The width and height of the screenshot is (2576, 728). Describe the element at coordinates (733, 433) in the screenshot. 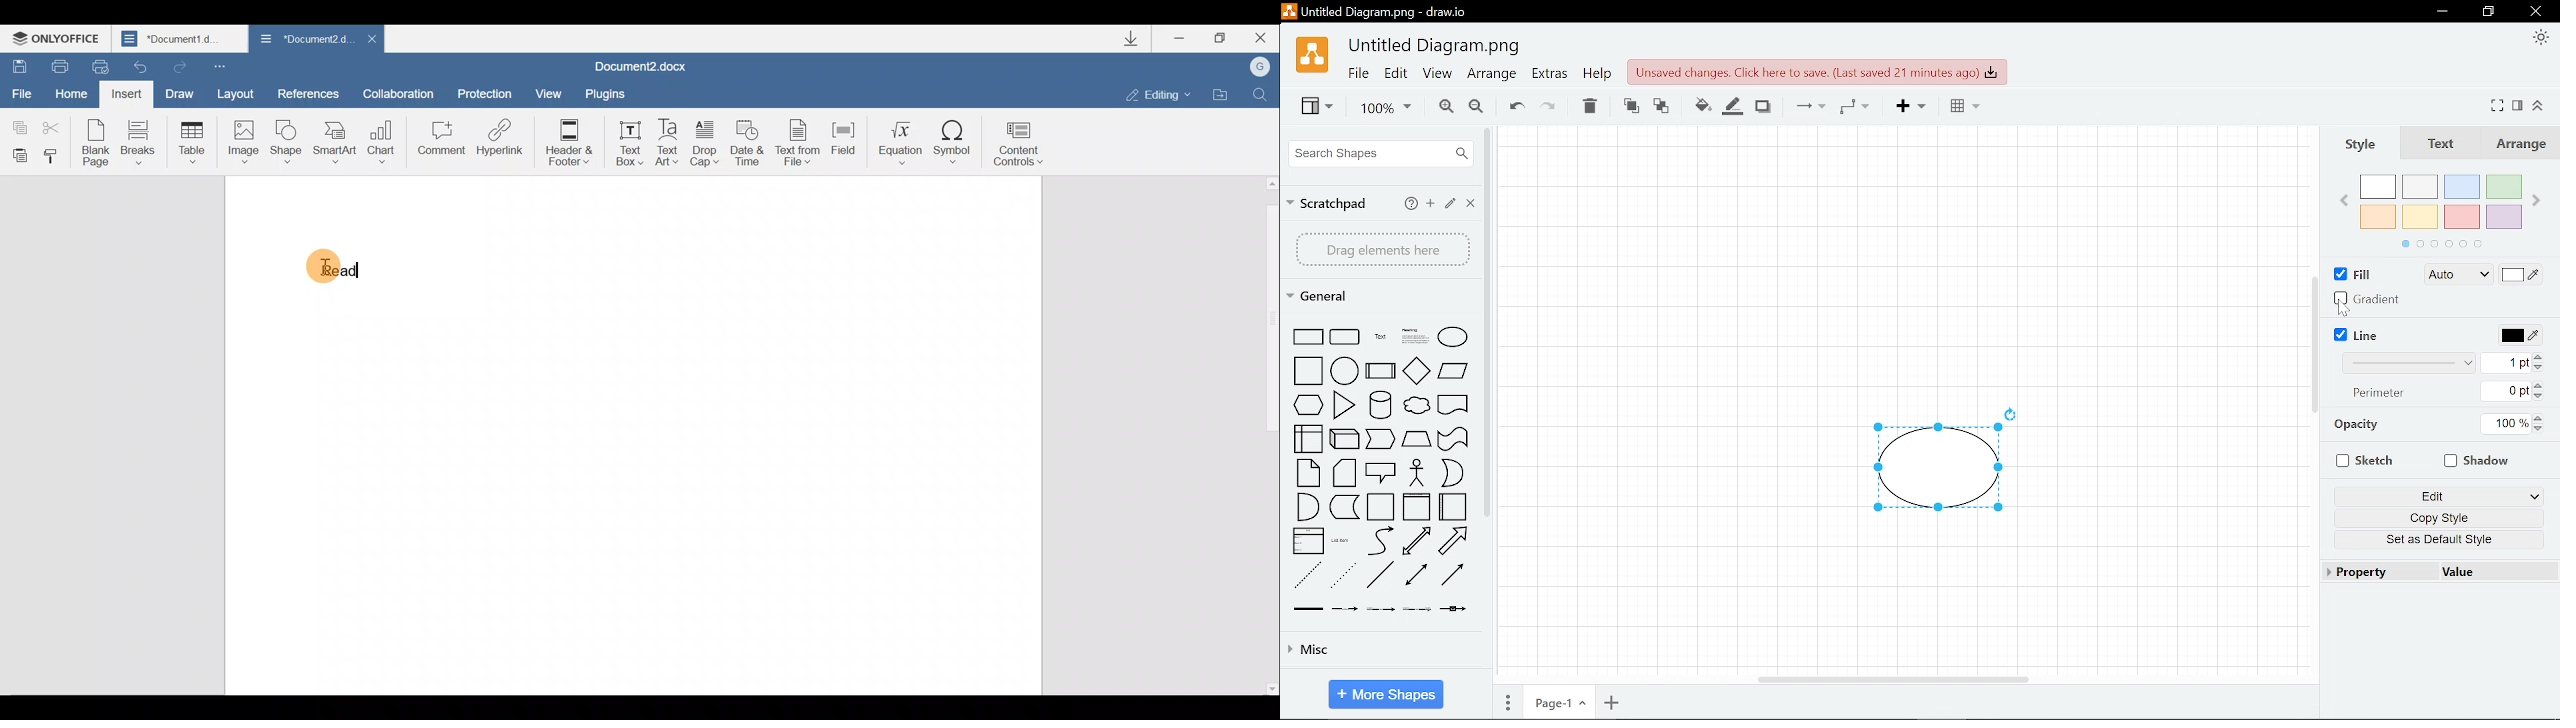

I see `Working area` at that location.